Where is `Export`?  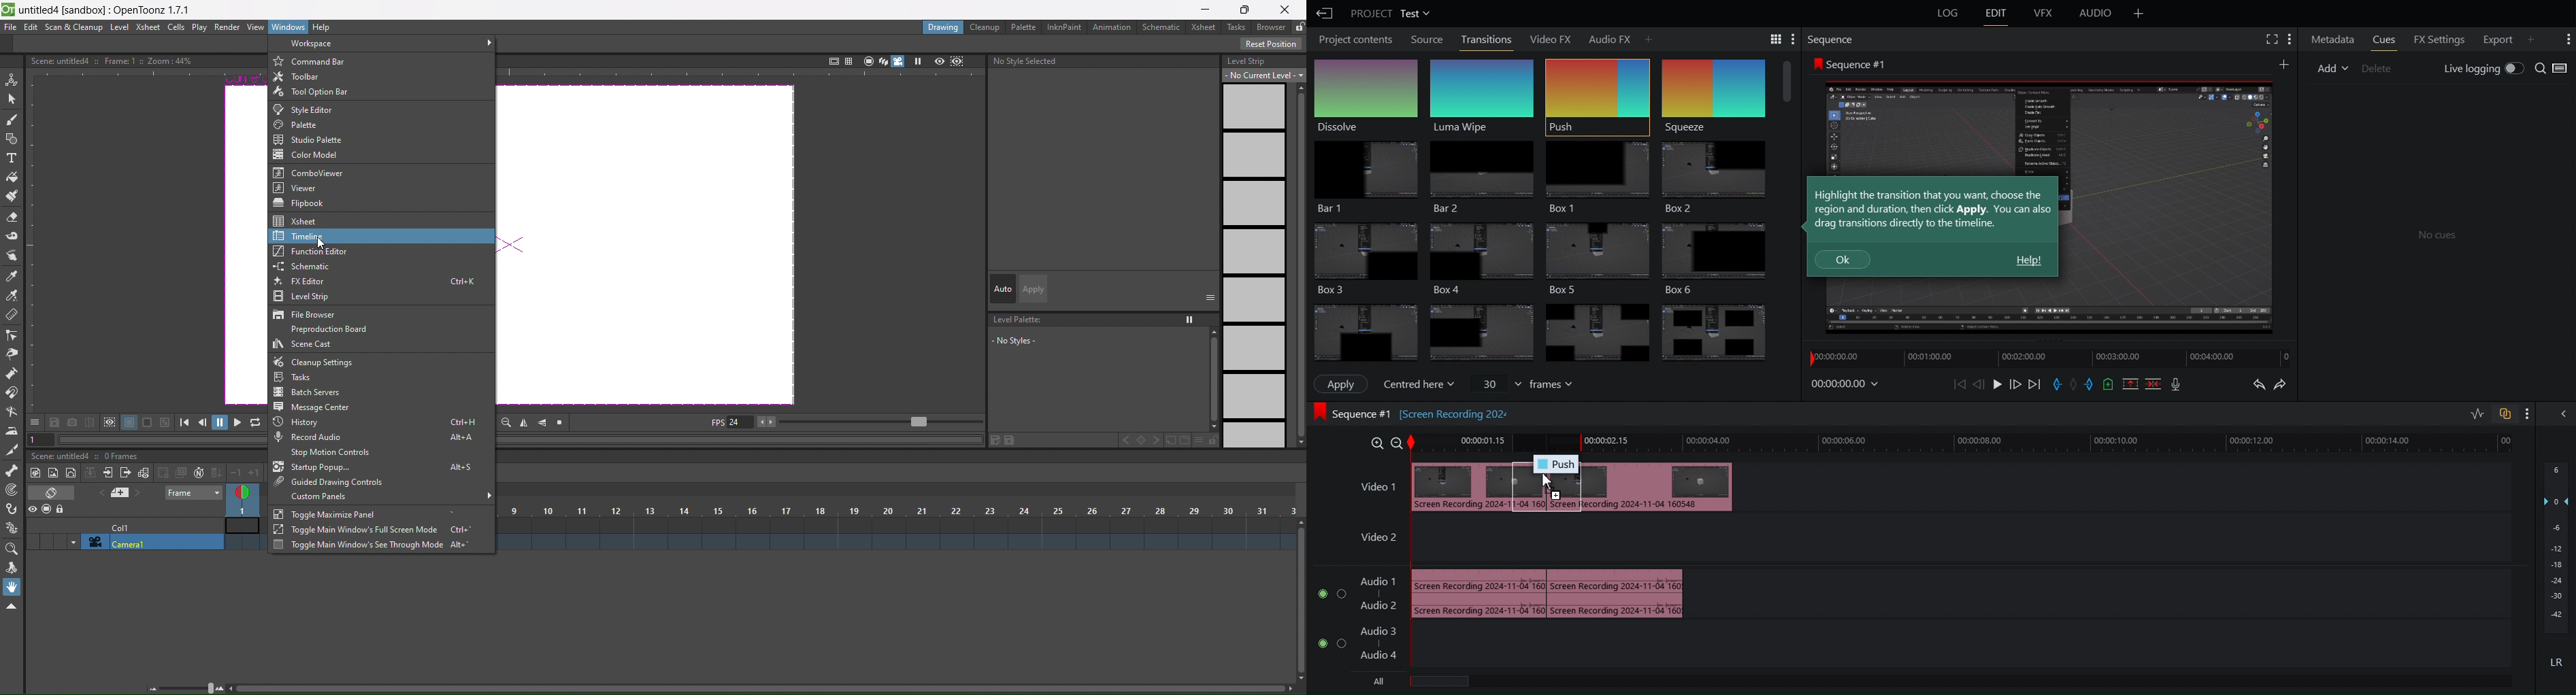
Export is located at coordinates (2498, 38).